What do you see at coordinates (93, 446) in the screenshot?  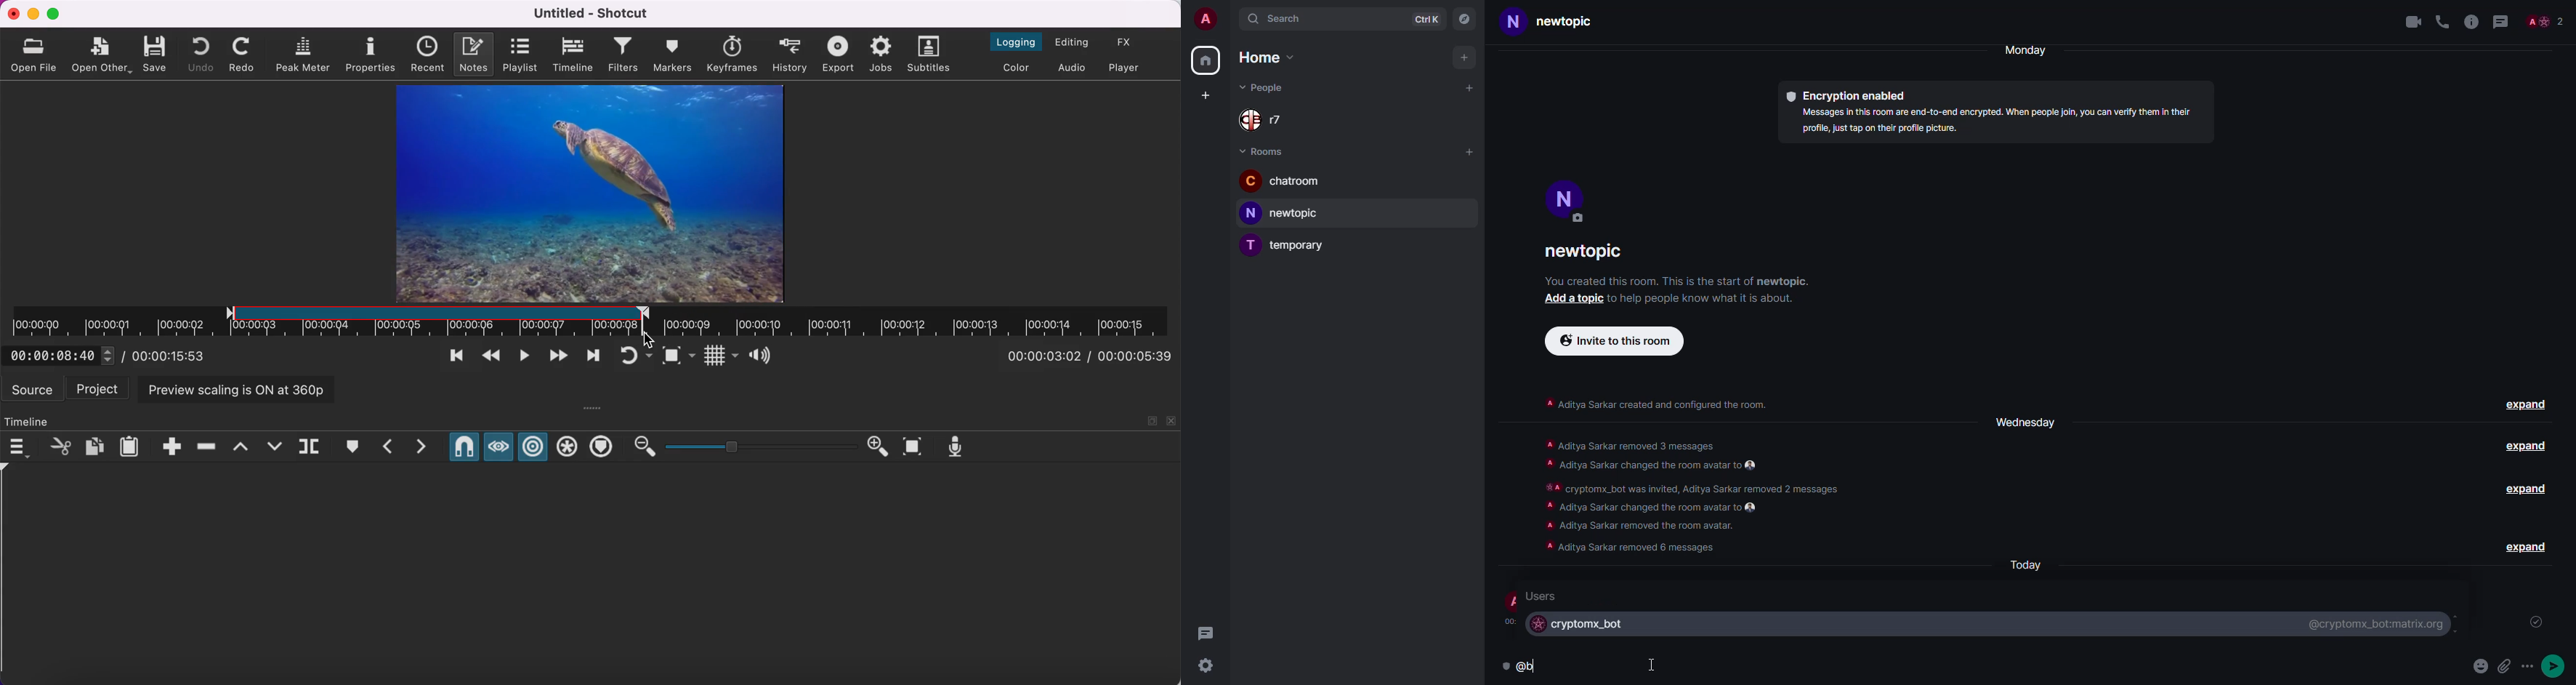 I see `copy checked filters` at bounding box center [93, 446].